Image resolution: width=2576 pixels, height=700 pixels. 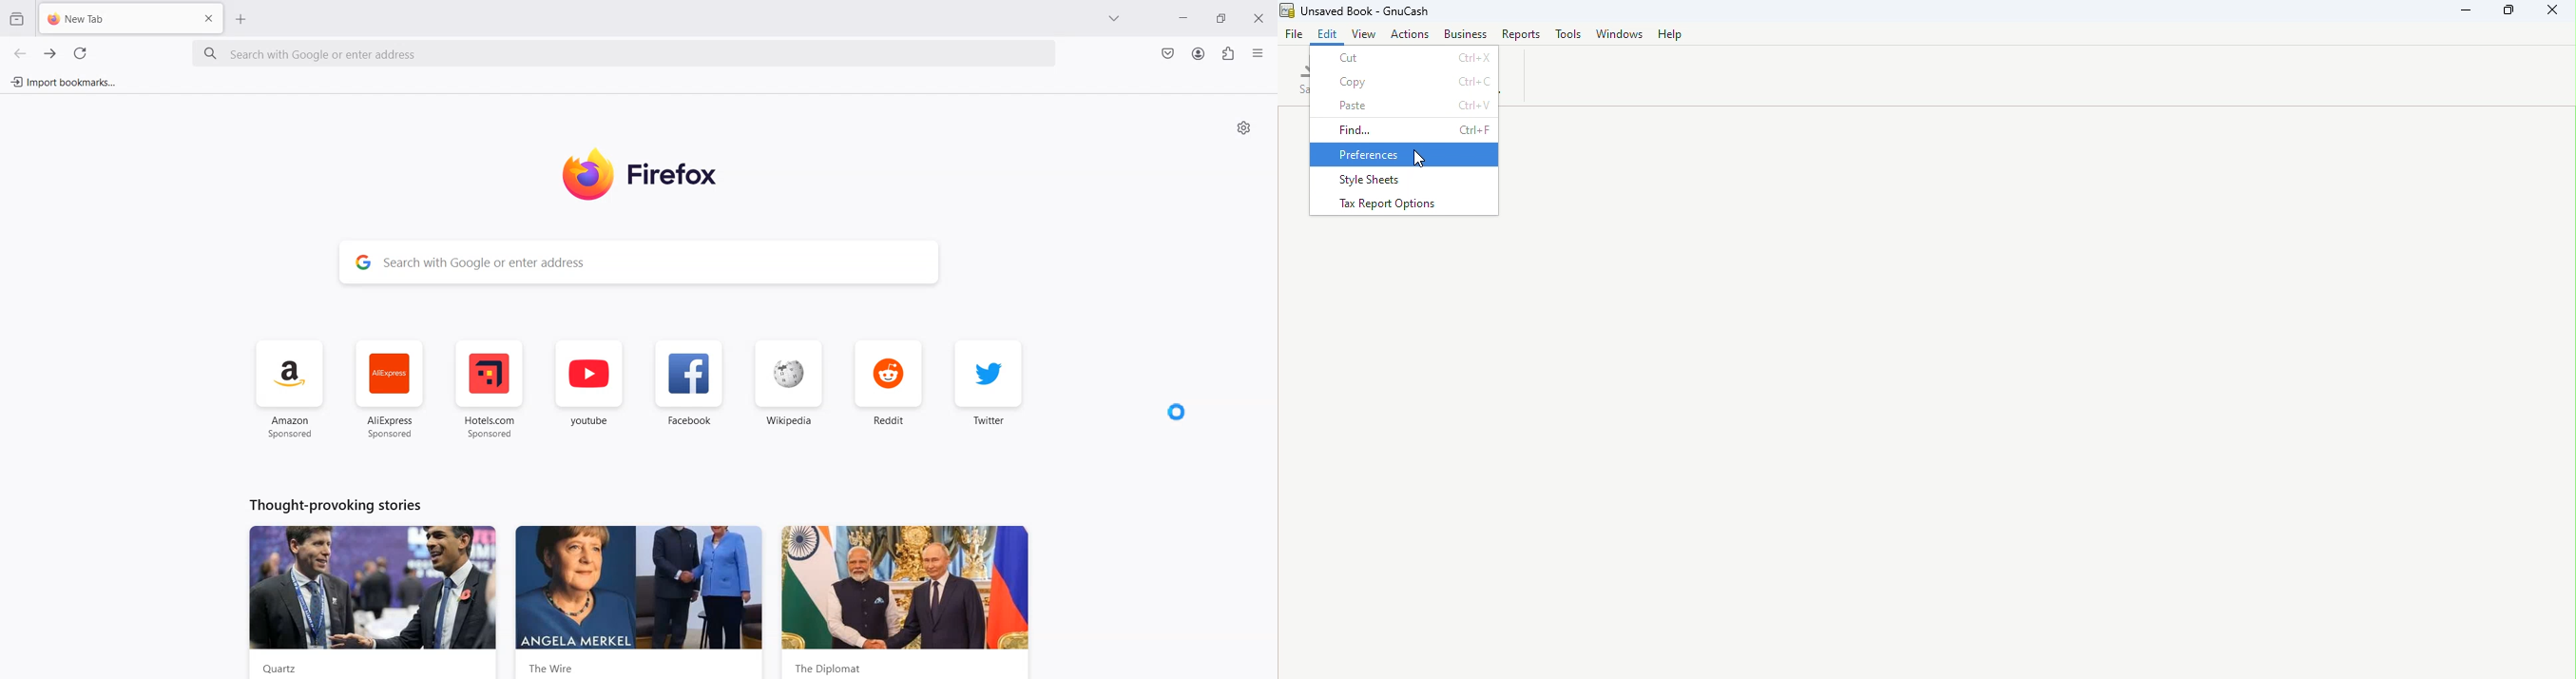 What do you see at coordinates (1419, 160) in the screenshot?
I see `cursor` at bounding box center [1419, 160].